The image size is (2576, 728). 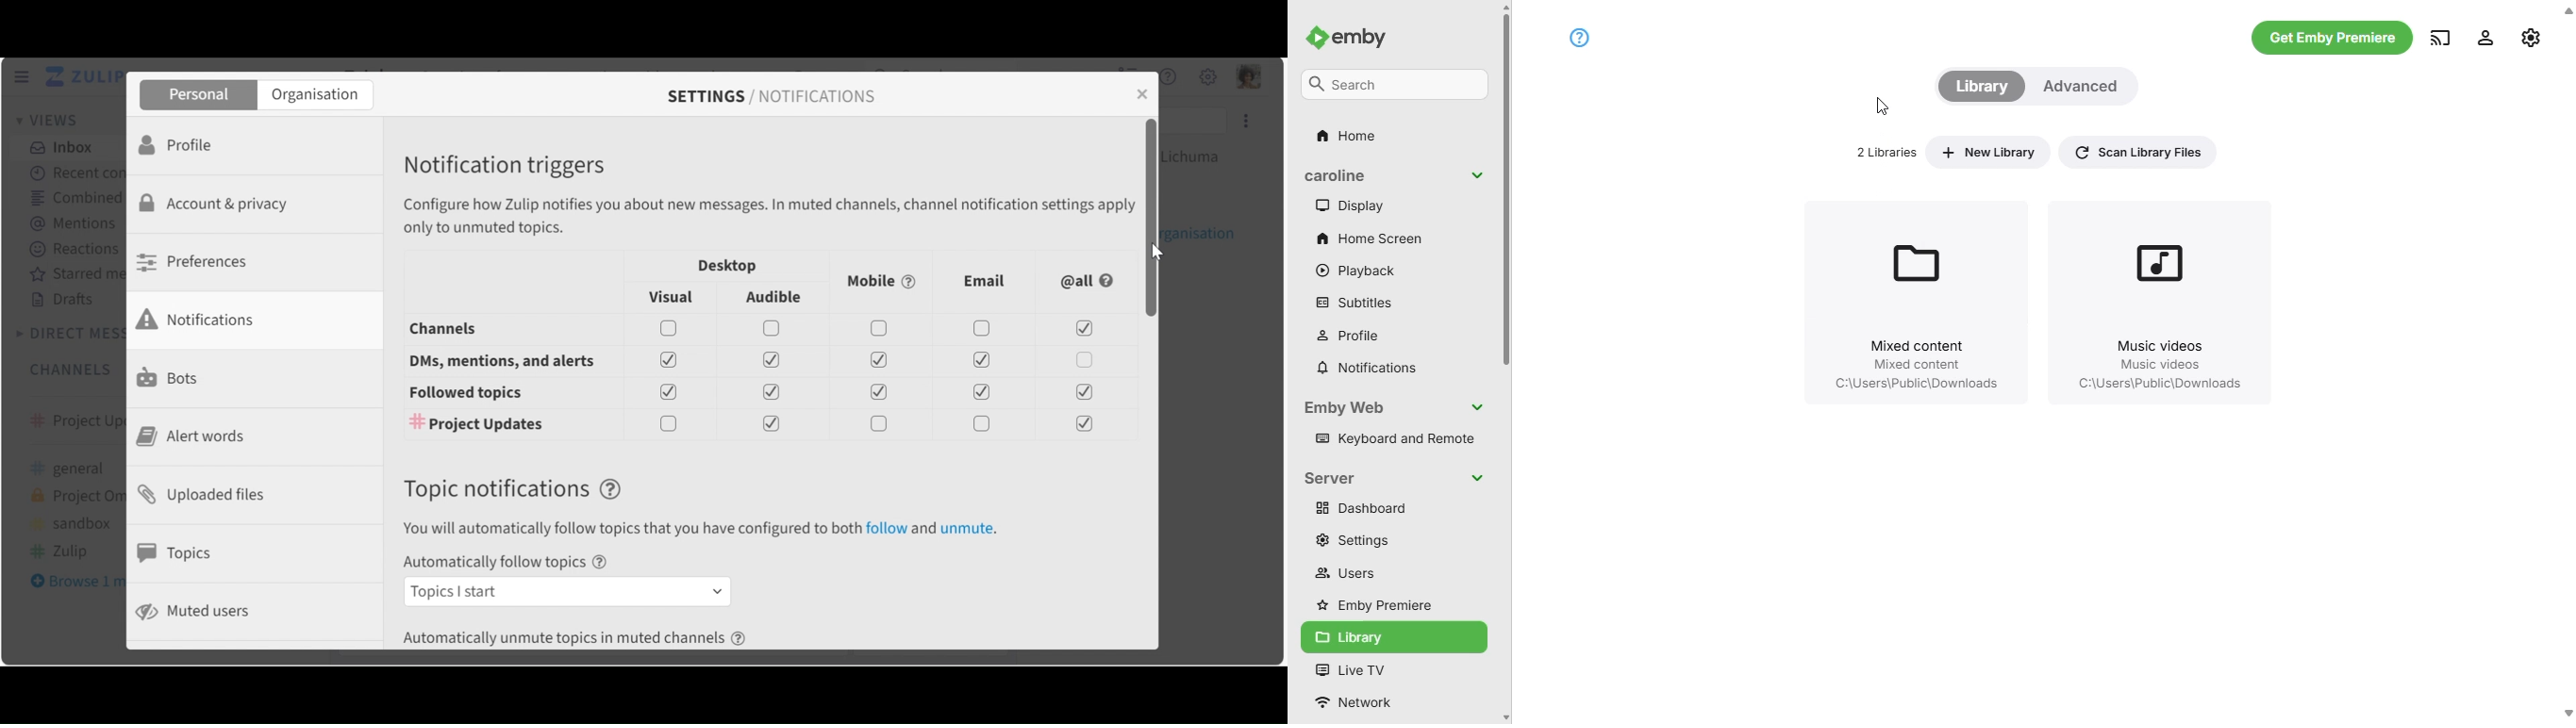 I want to click on cursor, so click(x=1881, y=106).